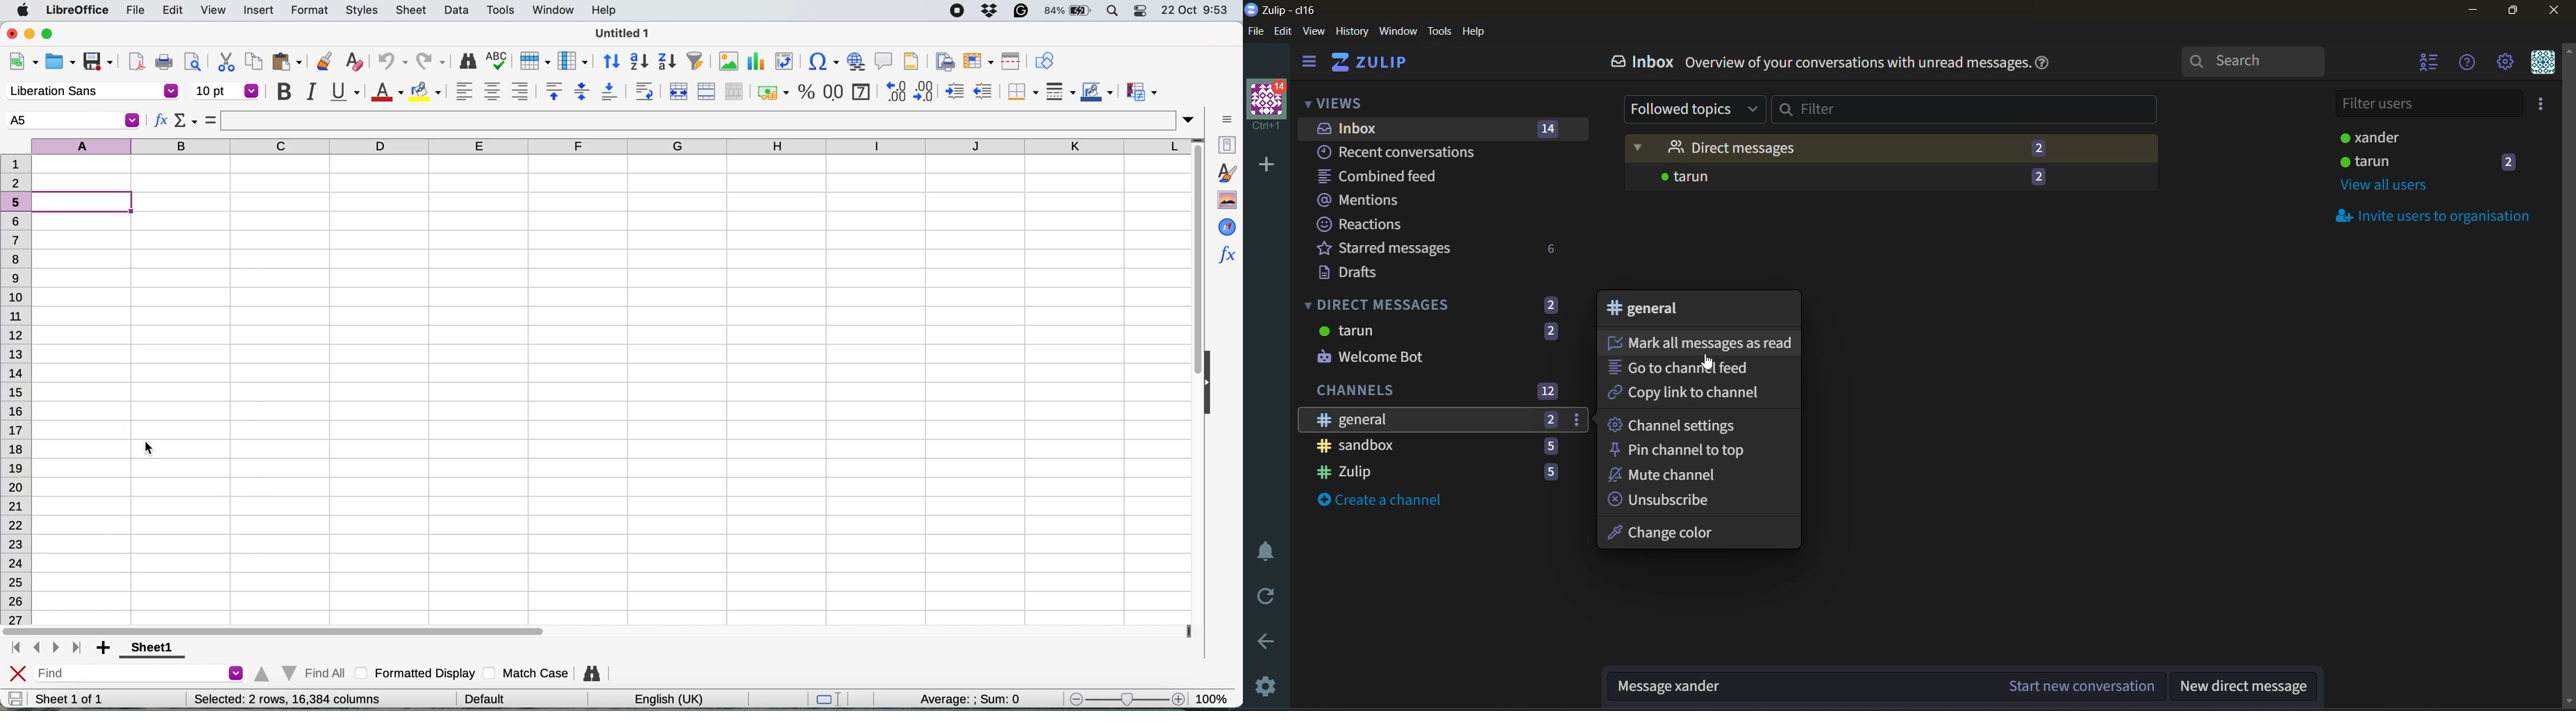 This screenshot has width=2576, height=728. Describe the element at coordinates (1126, 699) in the screenshot. I see `zoom scale` at that location.